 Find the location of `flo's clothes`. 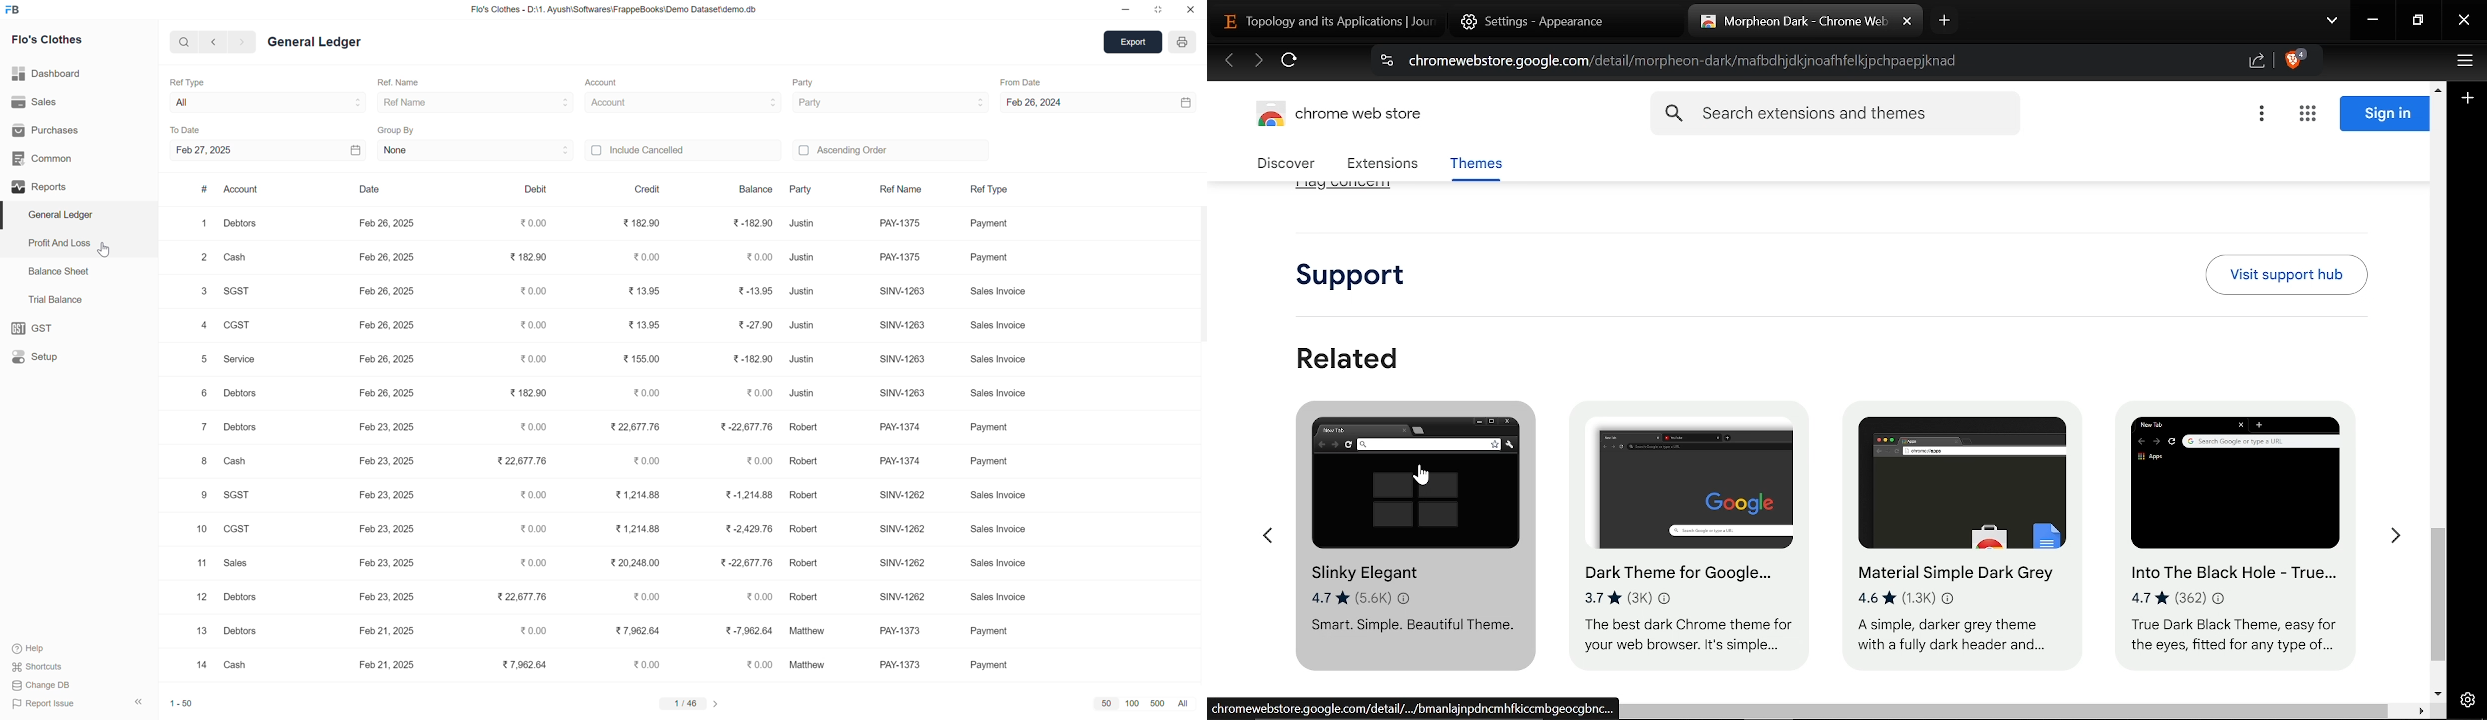

flo's clothes is located at coordinates (45, 39).